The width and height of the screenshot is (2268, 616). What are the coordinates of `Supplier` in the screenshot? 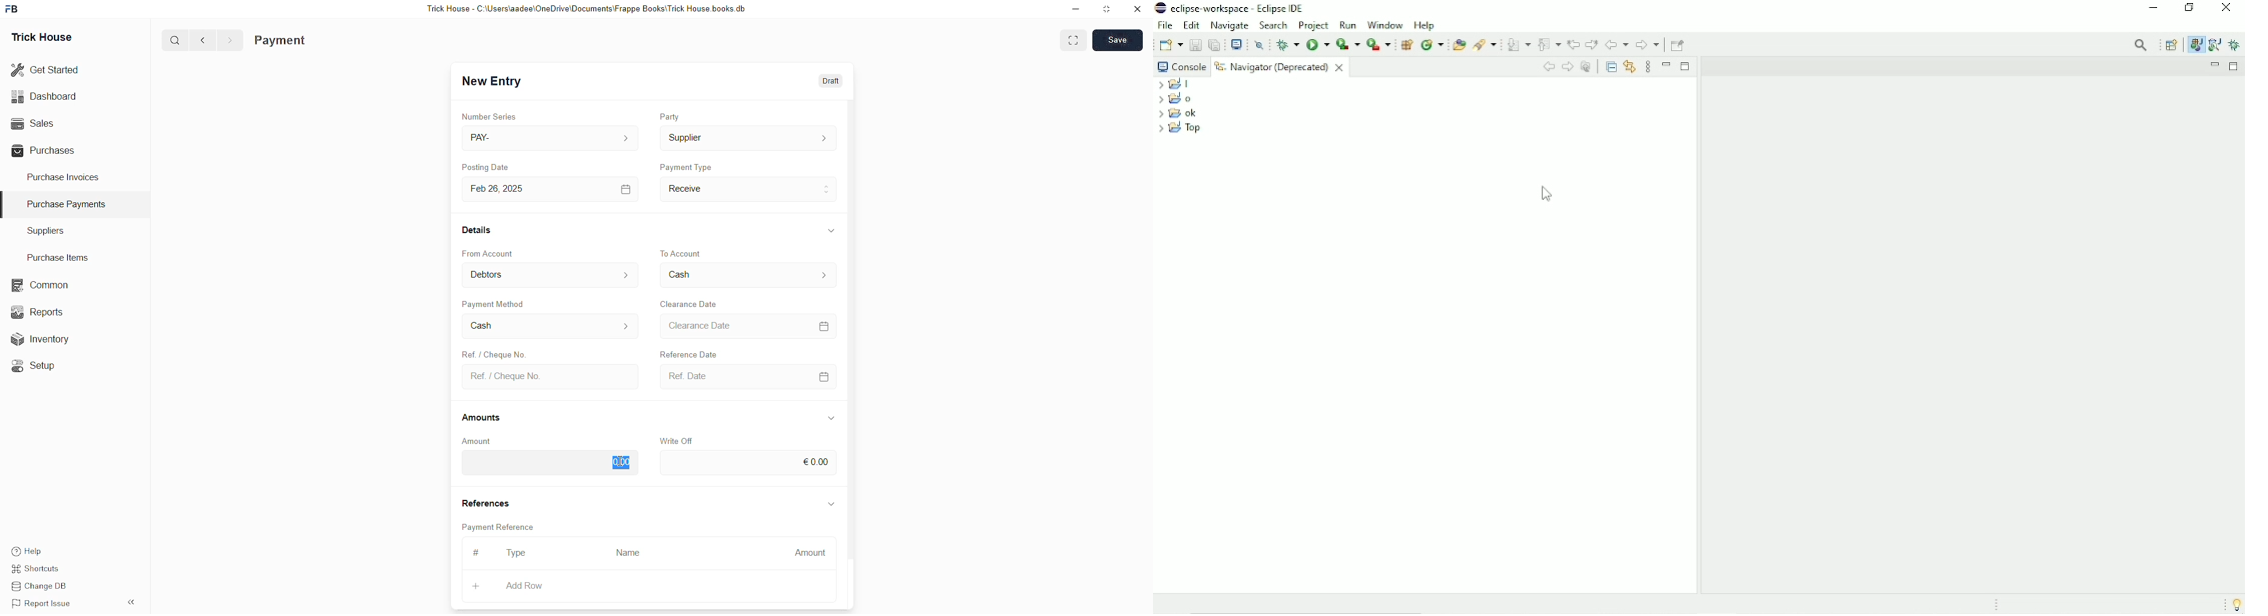 It's located at (748, 139).